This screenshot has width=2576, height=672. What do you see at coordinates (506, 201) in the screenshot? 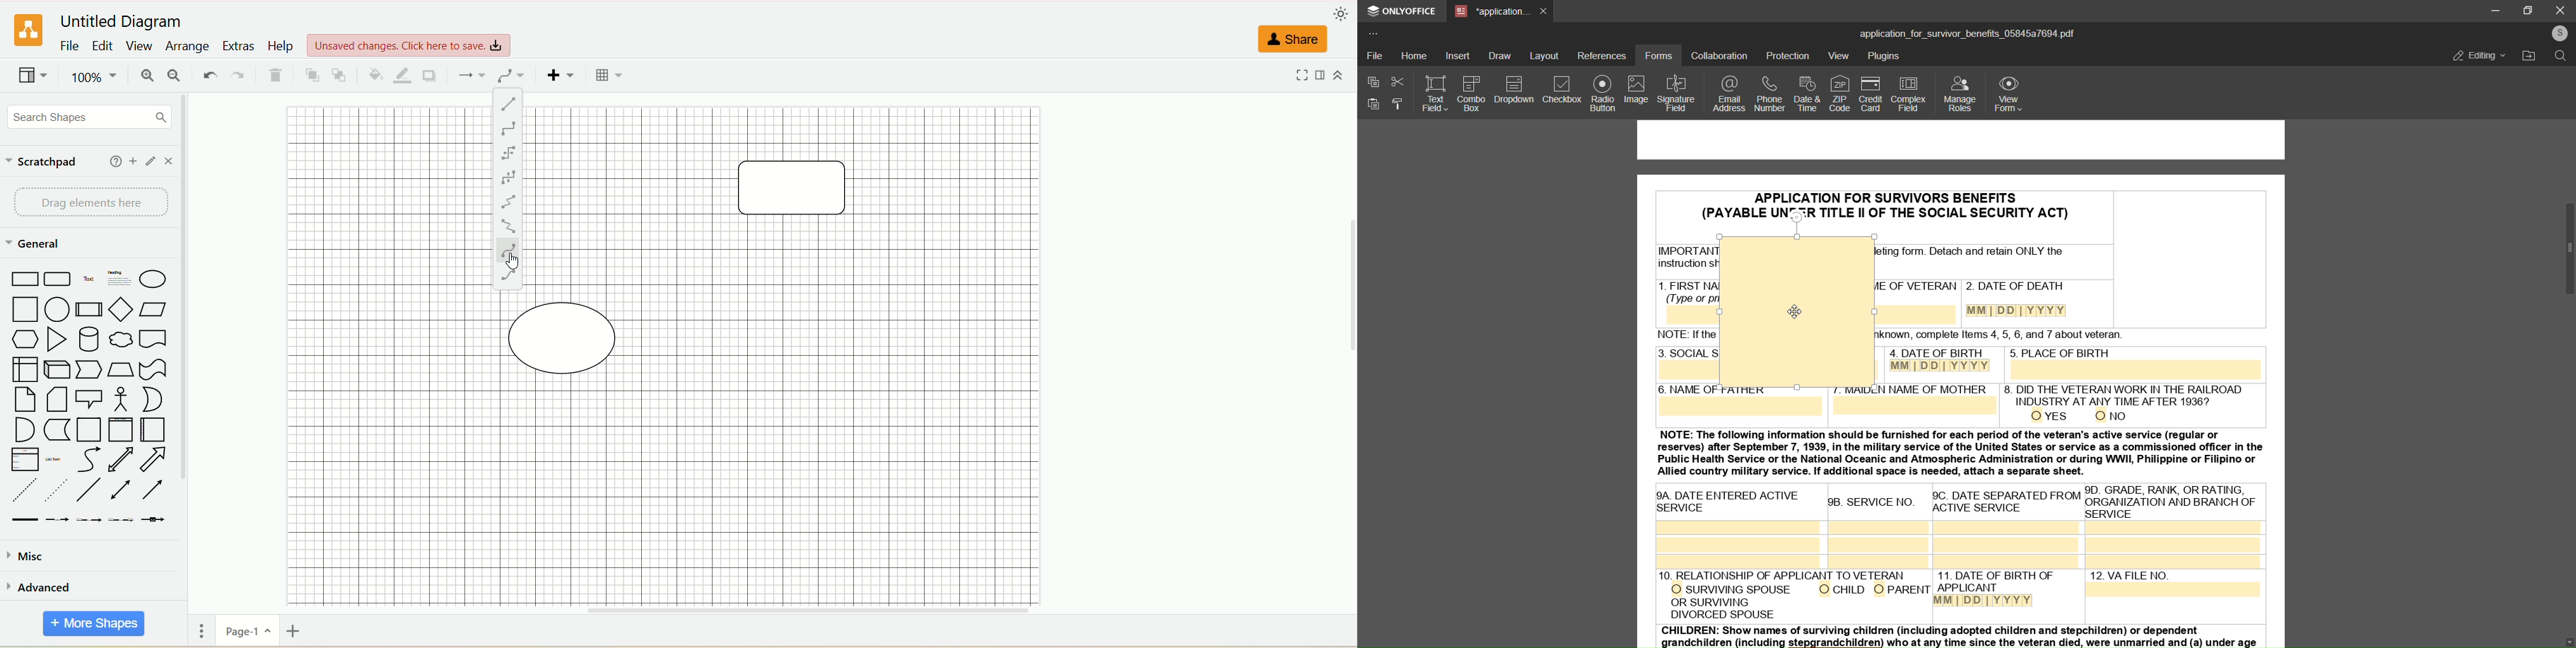
I see `isometric` at bounding box center [506, 201].